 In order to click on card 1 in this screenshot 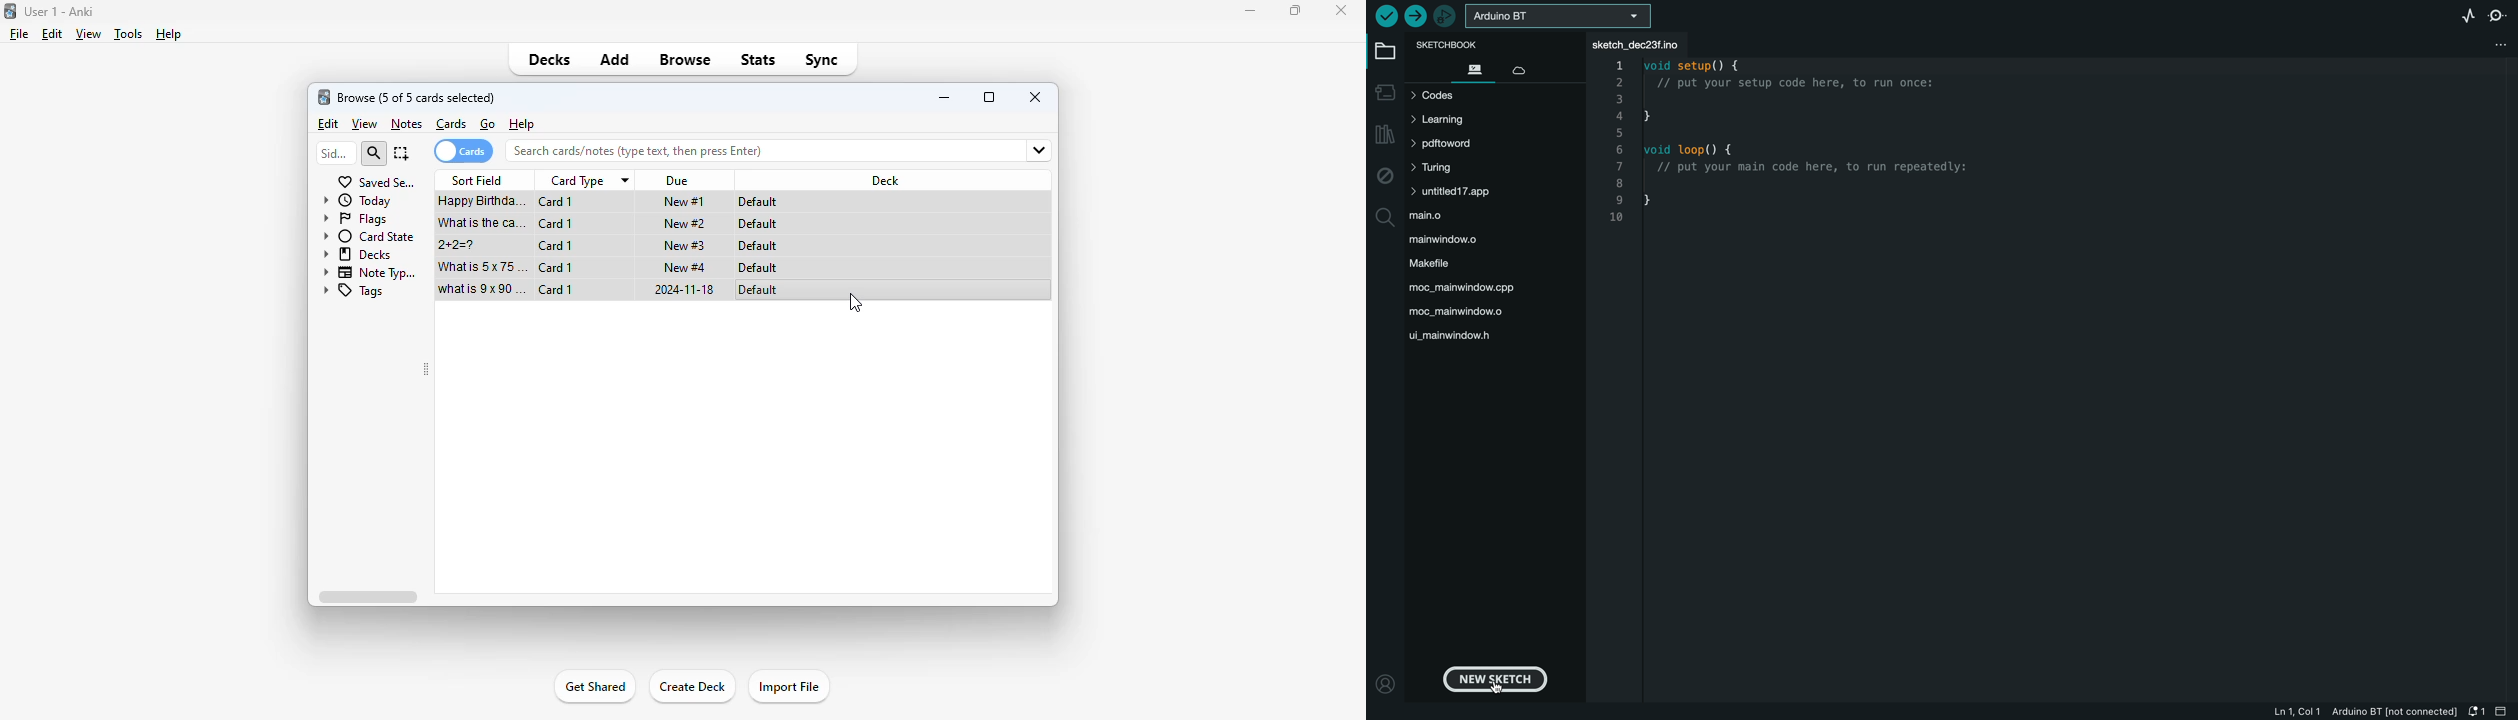, I will do `click(557, 202)`.